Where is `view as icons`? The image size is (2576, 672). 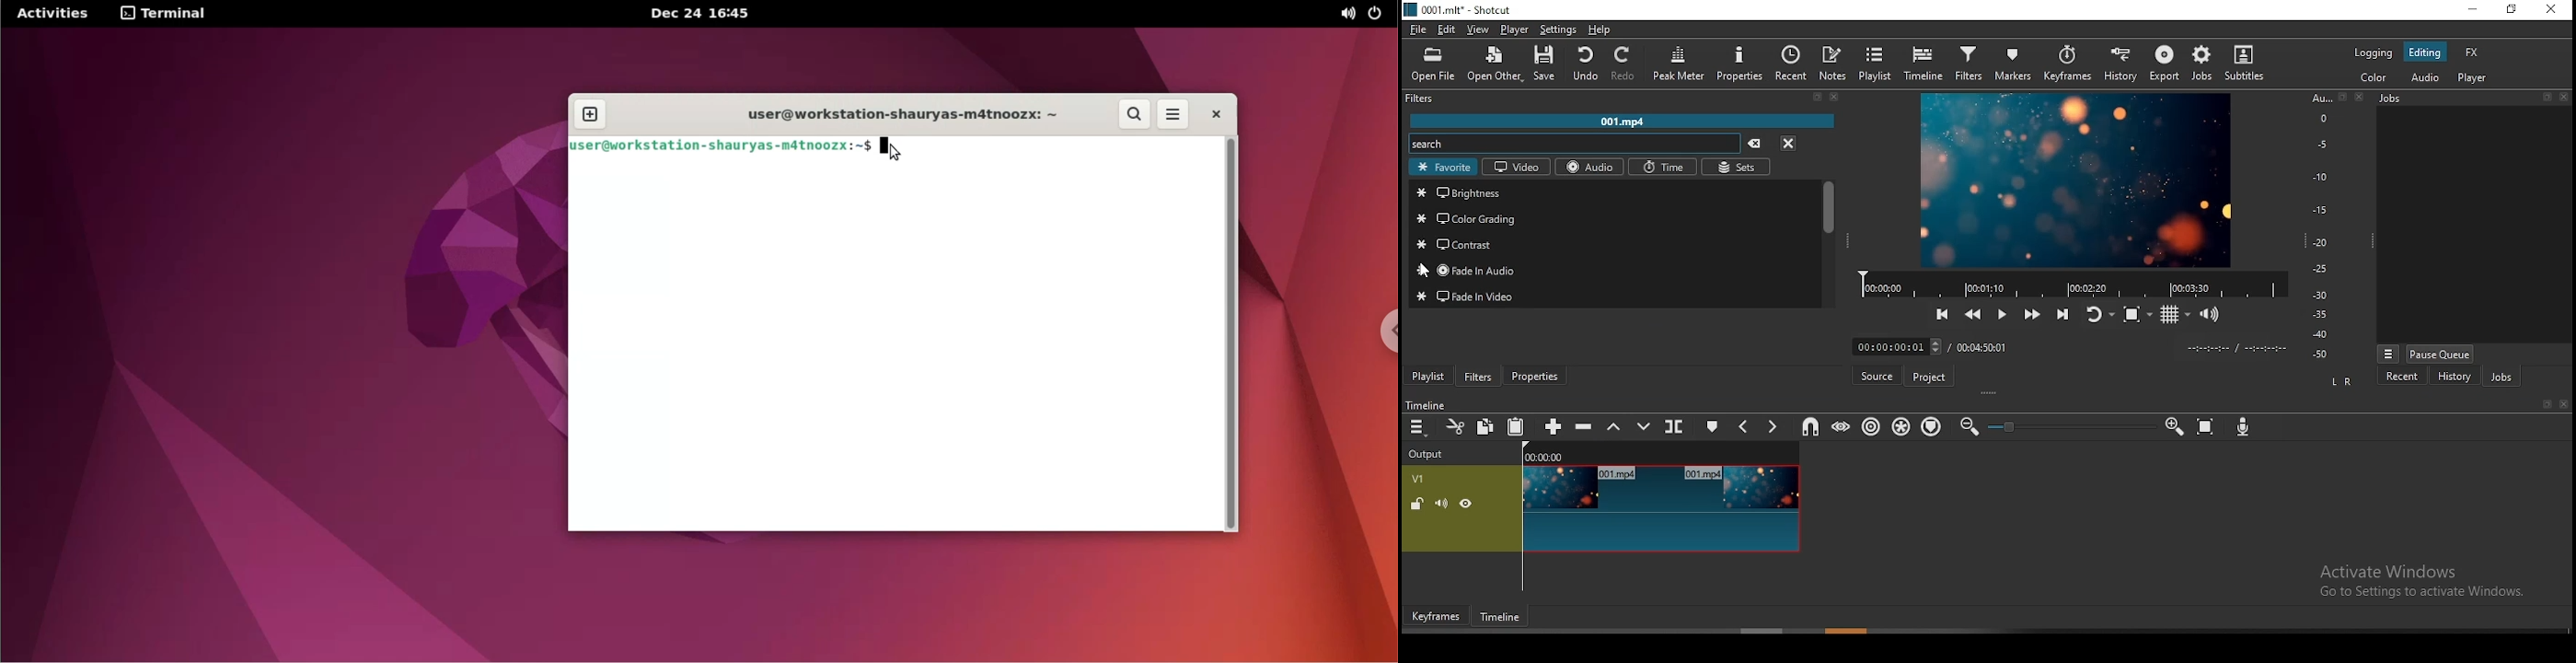 view as icons is located at coordinates (1644, 348).